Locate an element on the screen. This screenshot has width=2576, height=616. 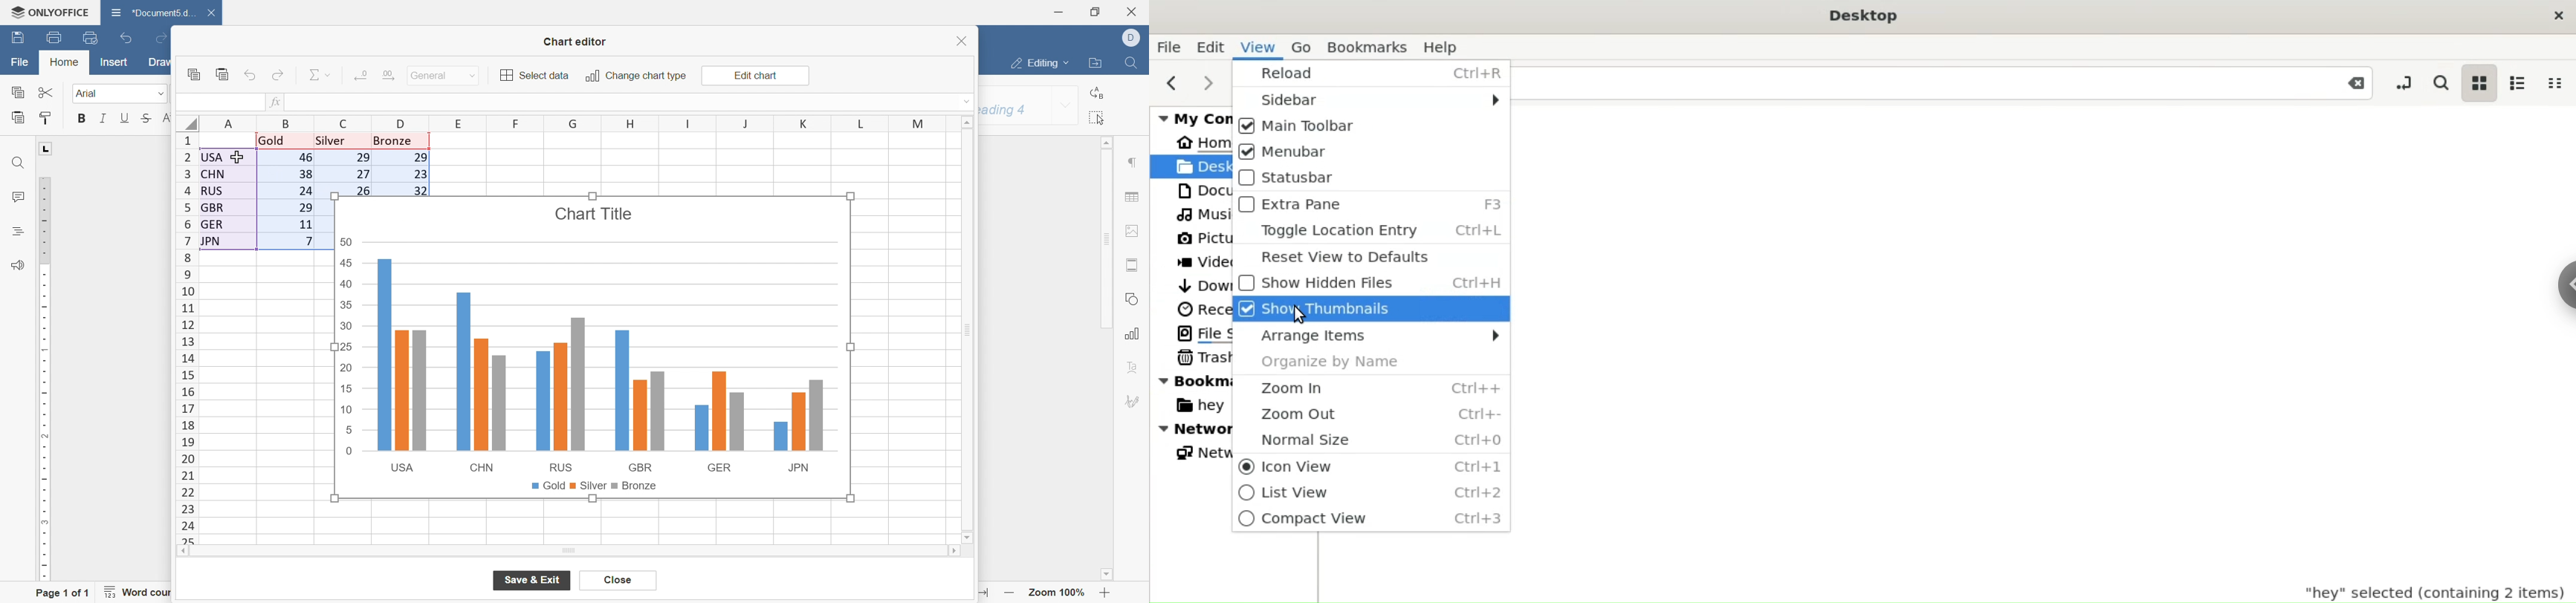
close is located at coordinates (1133, 11).